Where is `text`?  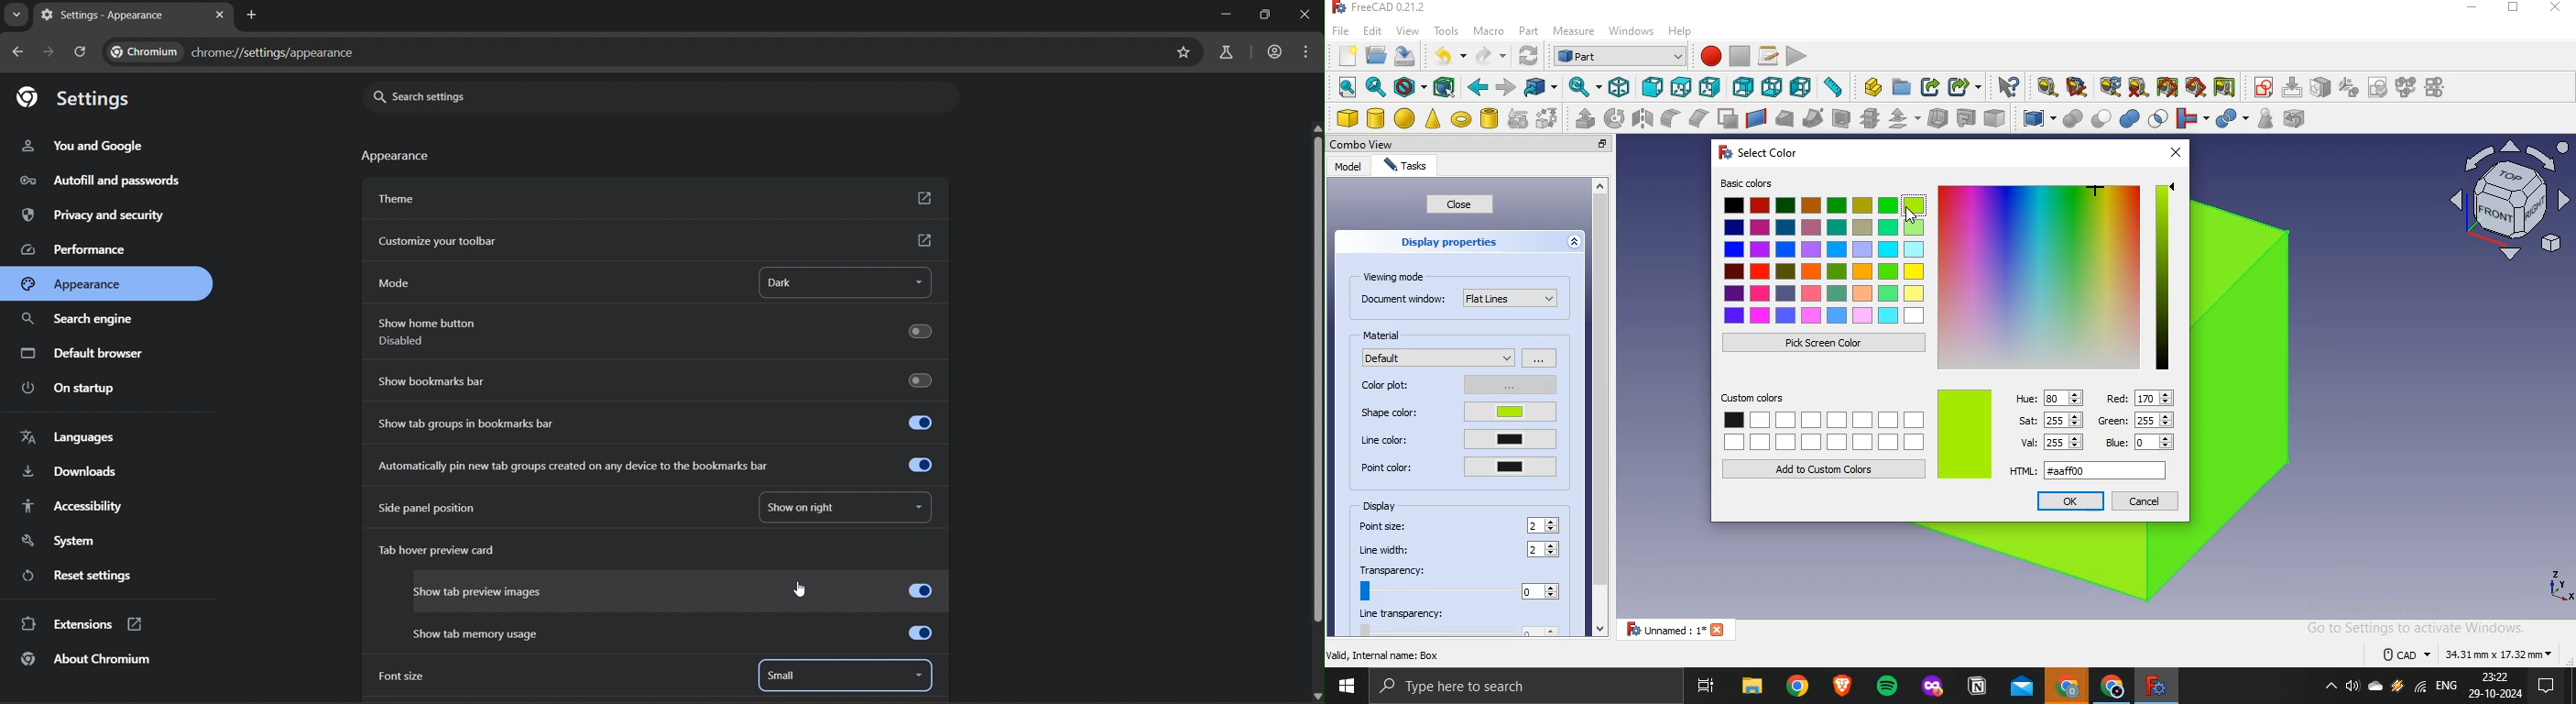 text is located at coordinates (1383, 8).